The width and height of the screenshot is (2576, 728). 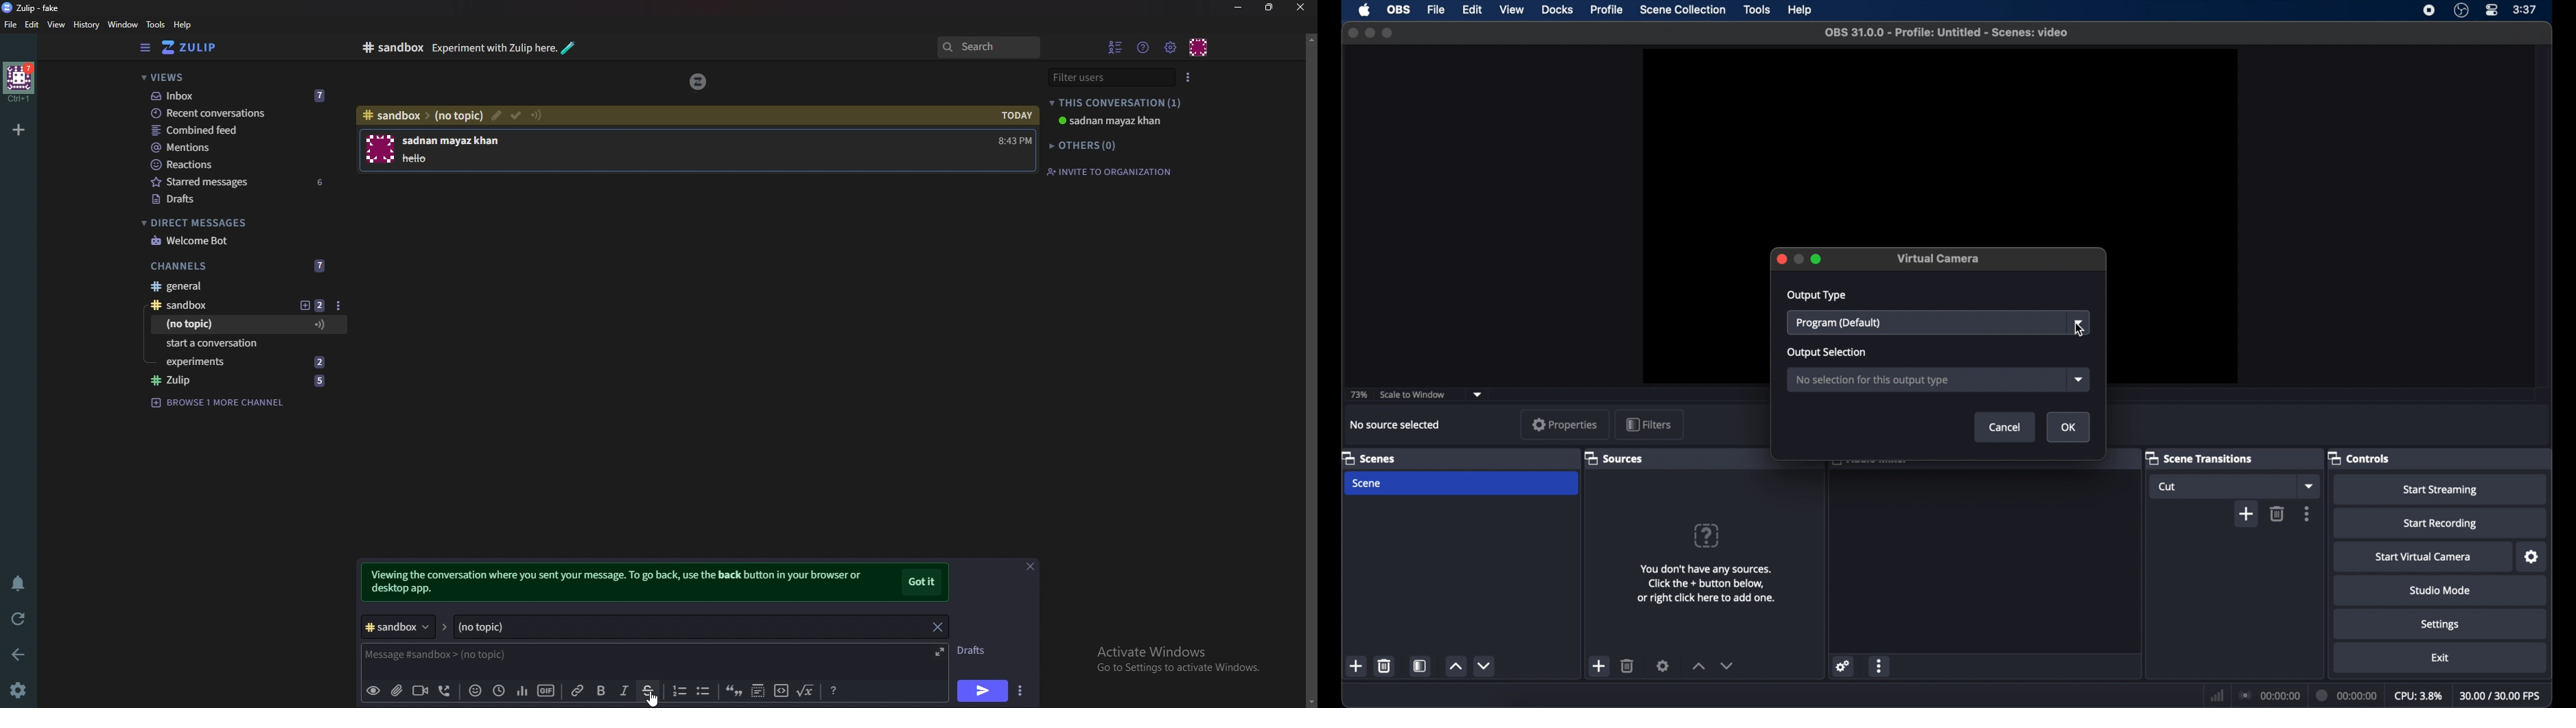 What do you see at coordinates (233, 129) in the screenshot?
I see `Combined feed` at bounding box center [233, 129].